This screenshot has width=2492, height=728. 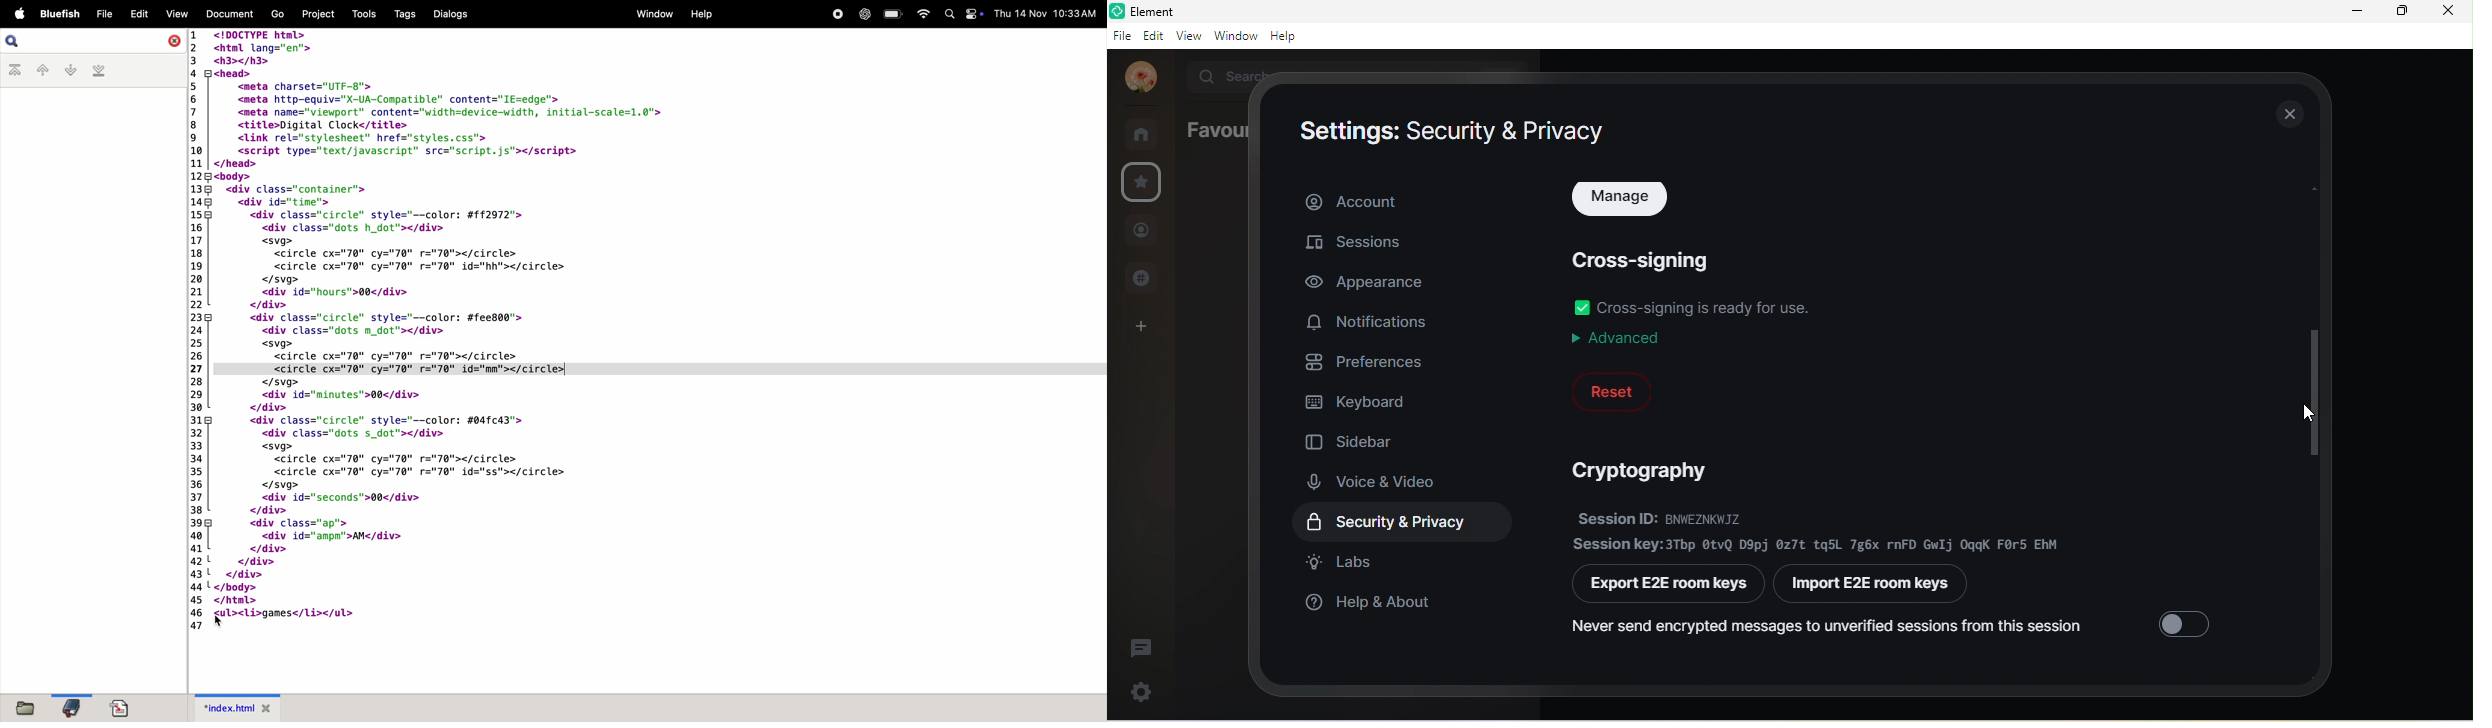 I want to click on cryptography, so click(x=1648, y=470).